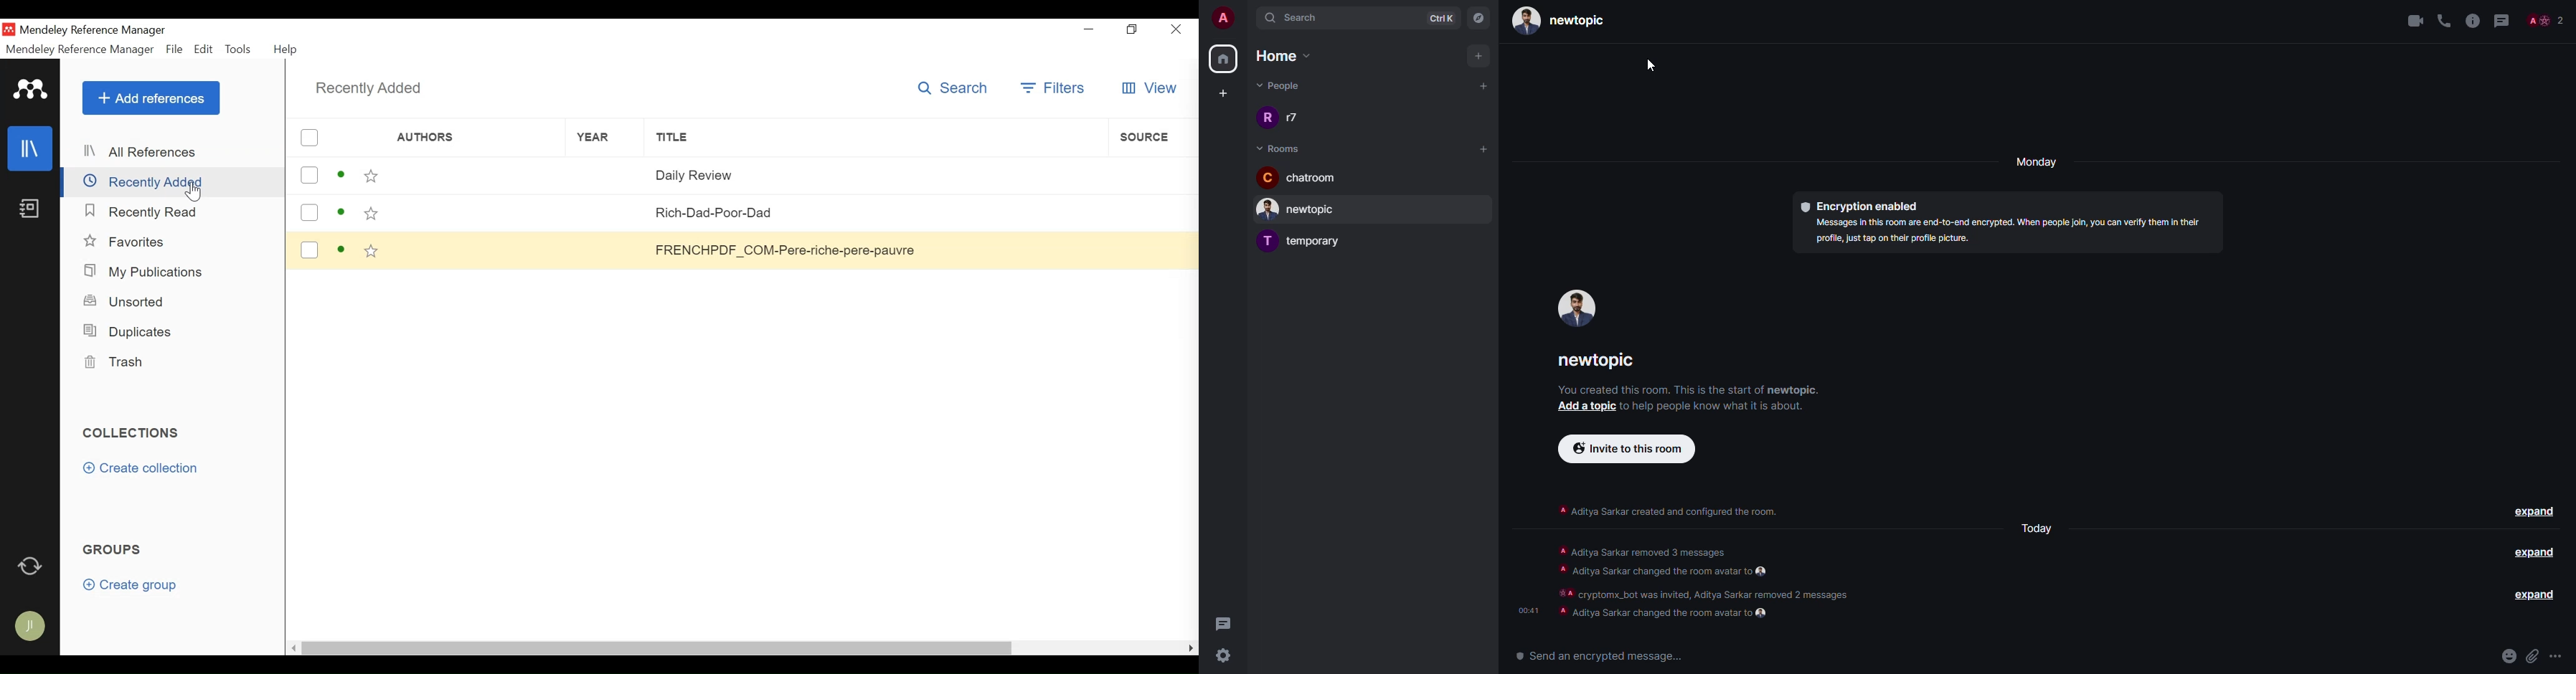 This screenshot has height=700, width=2576. What do you see at coordinates (1301, 211) in the screenshot?
I see `new topic` at bounding box center [1301, 211].